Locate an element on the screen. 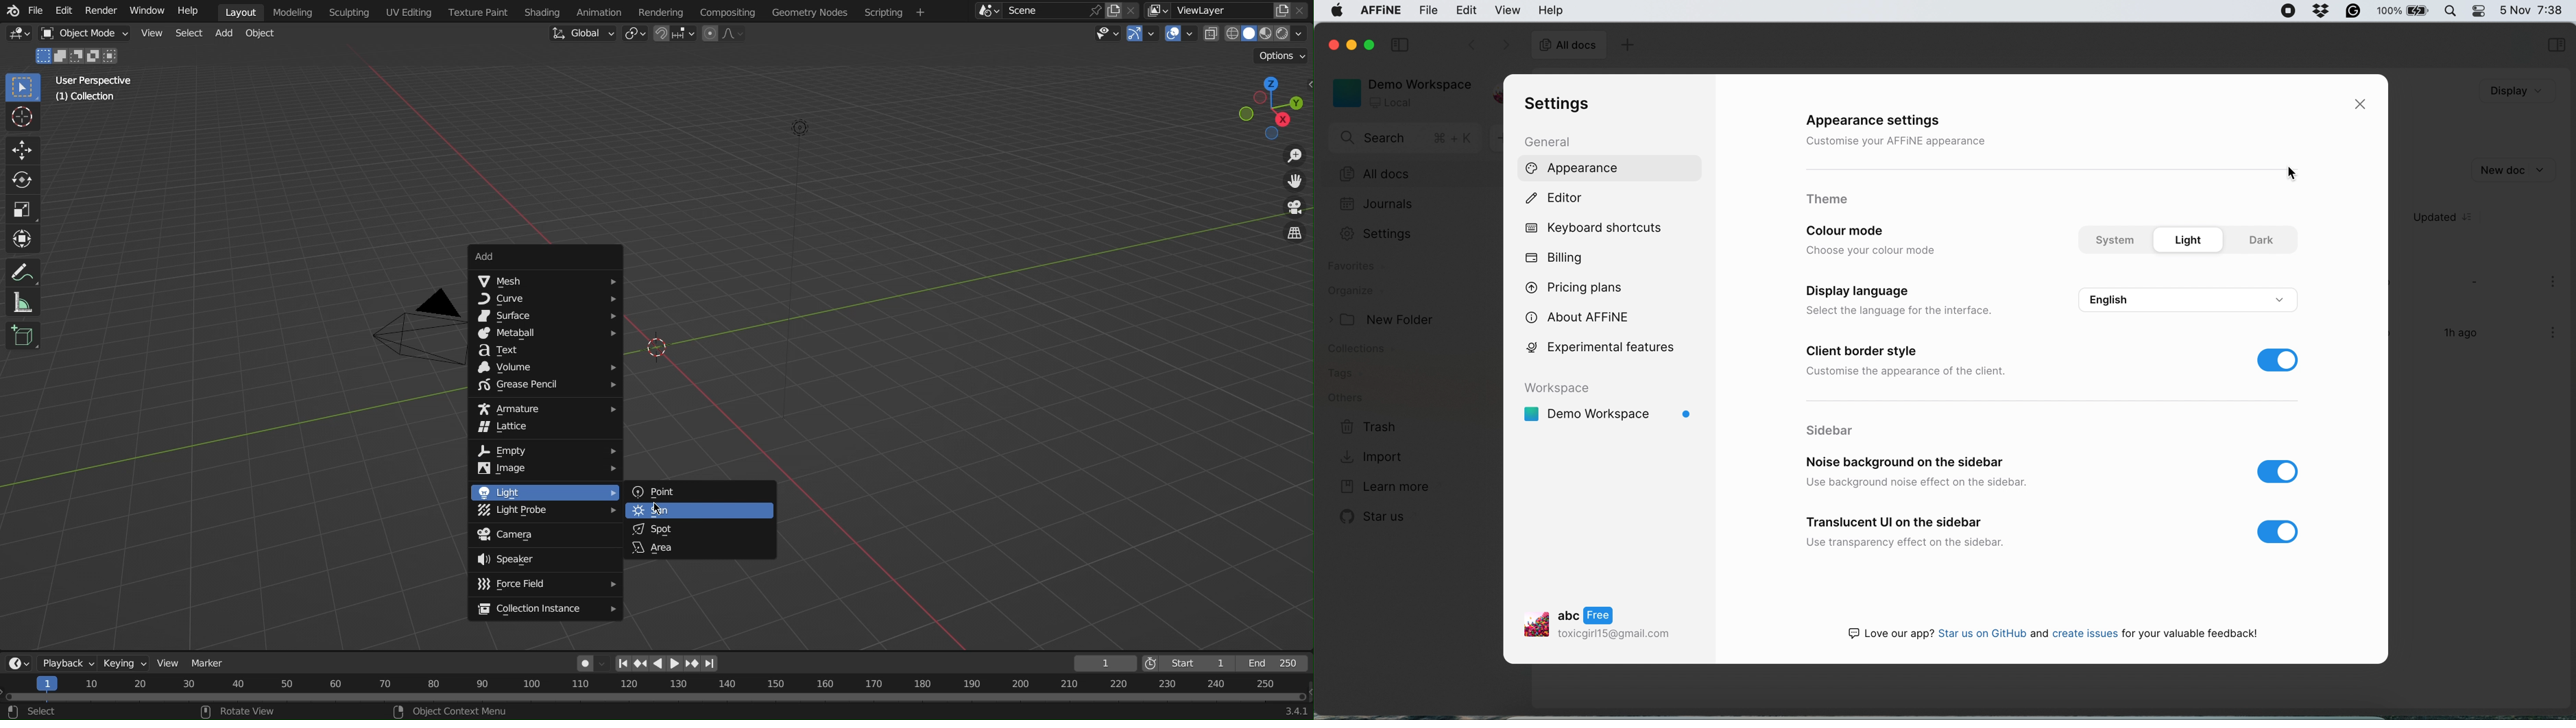 Image resolution: width=2576 pixels, height=728 pixels. close is located at coordinates (1133, 10).